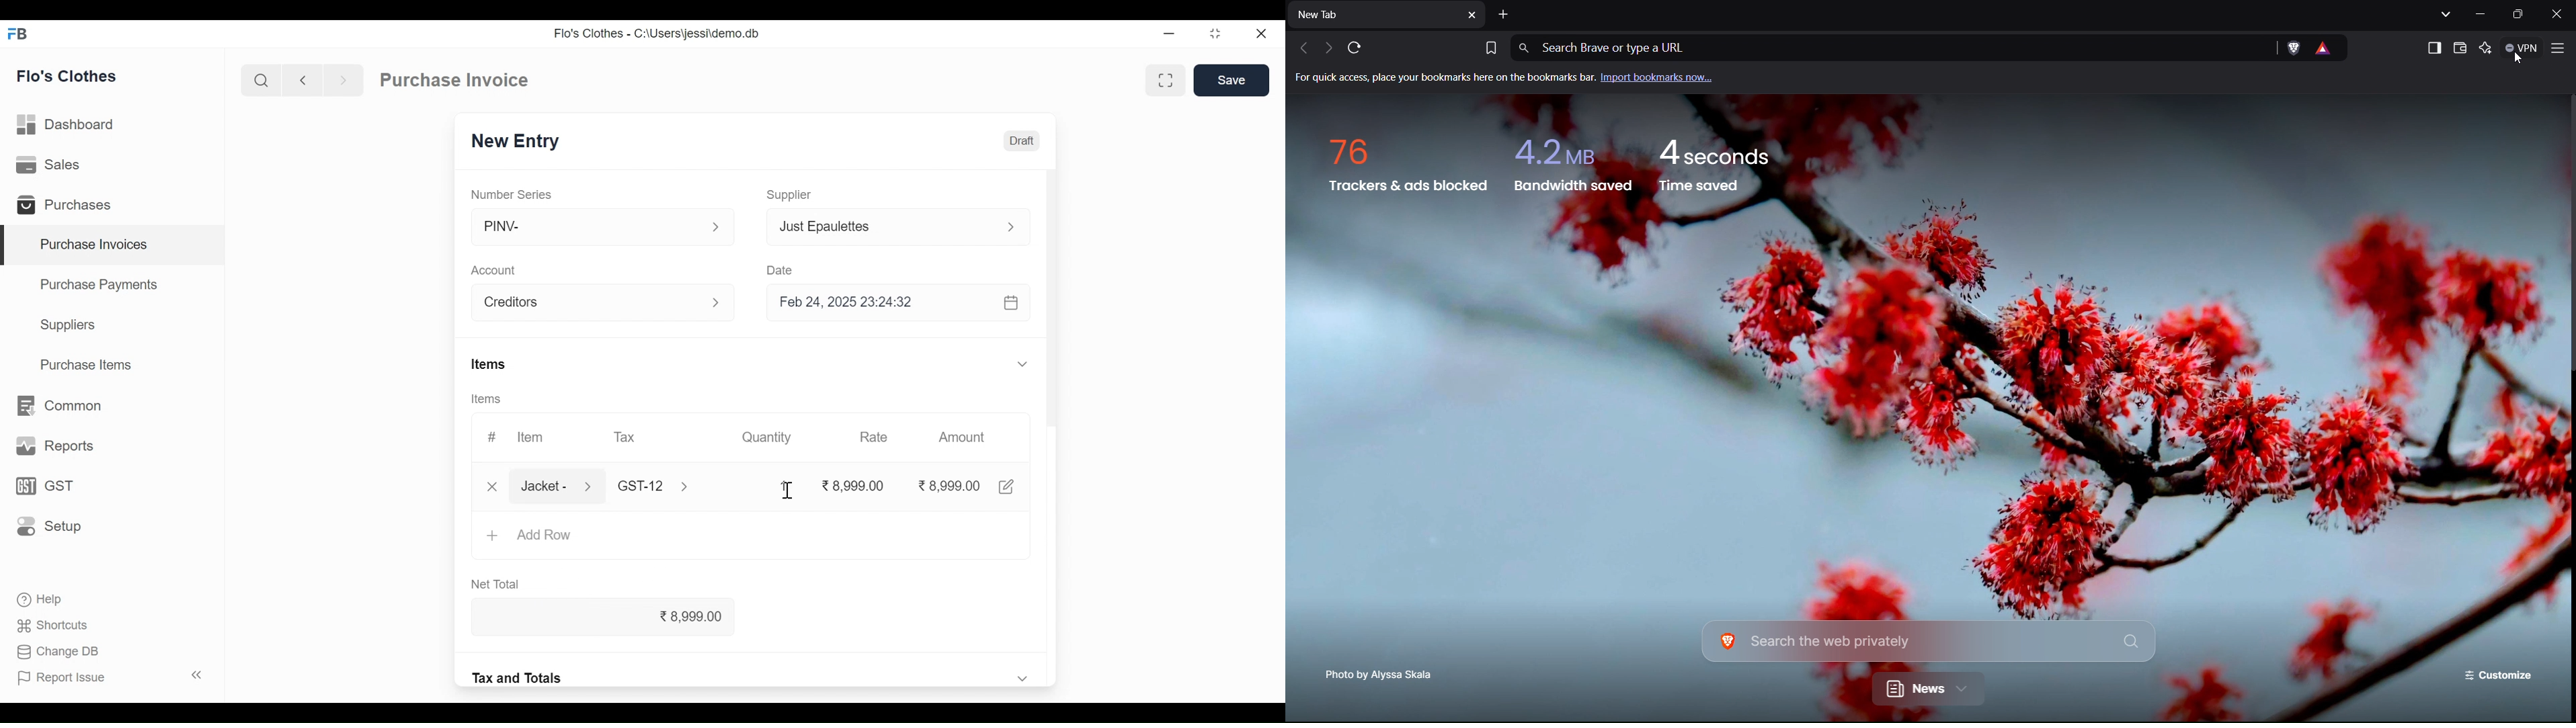 This screenshot has height=728, width=2576. What do you see at coordinates (21, 35) in the screenshot?
I see `Frappe Desktop icon` at bounding box center [21, 35].